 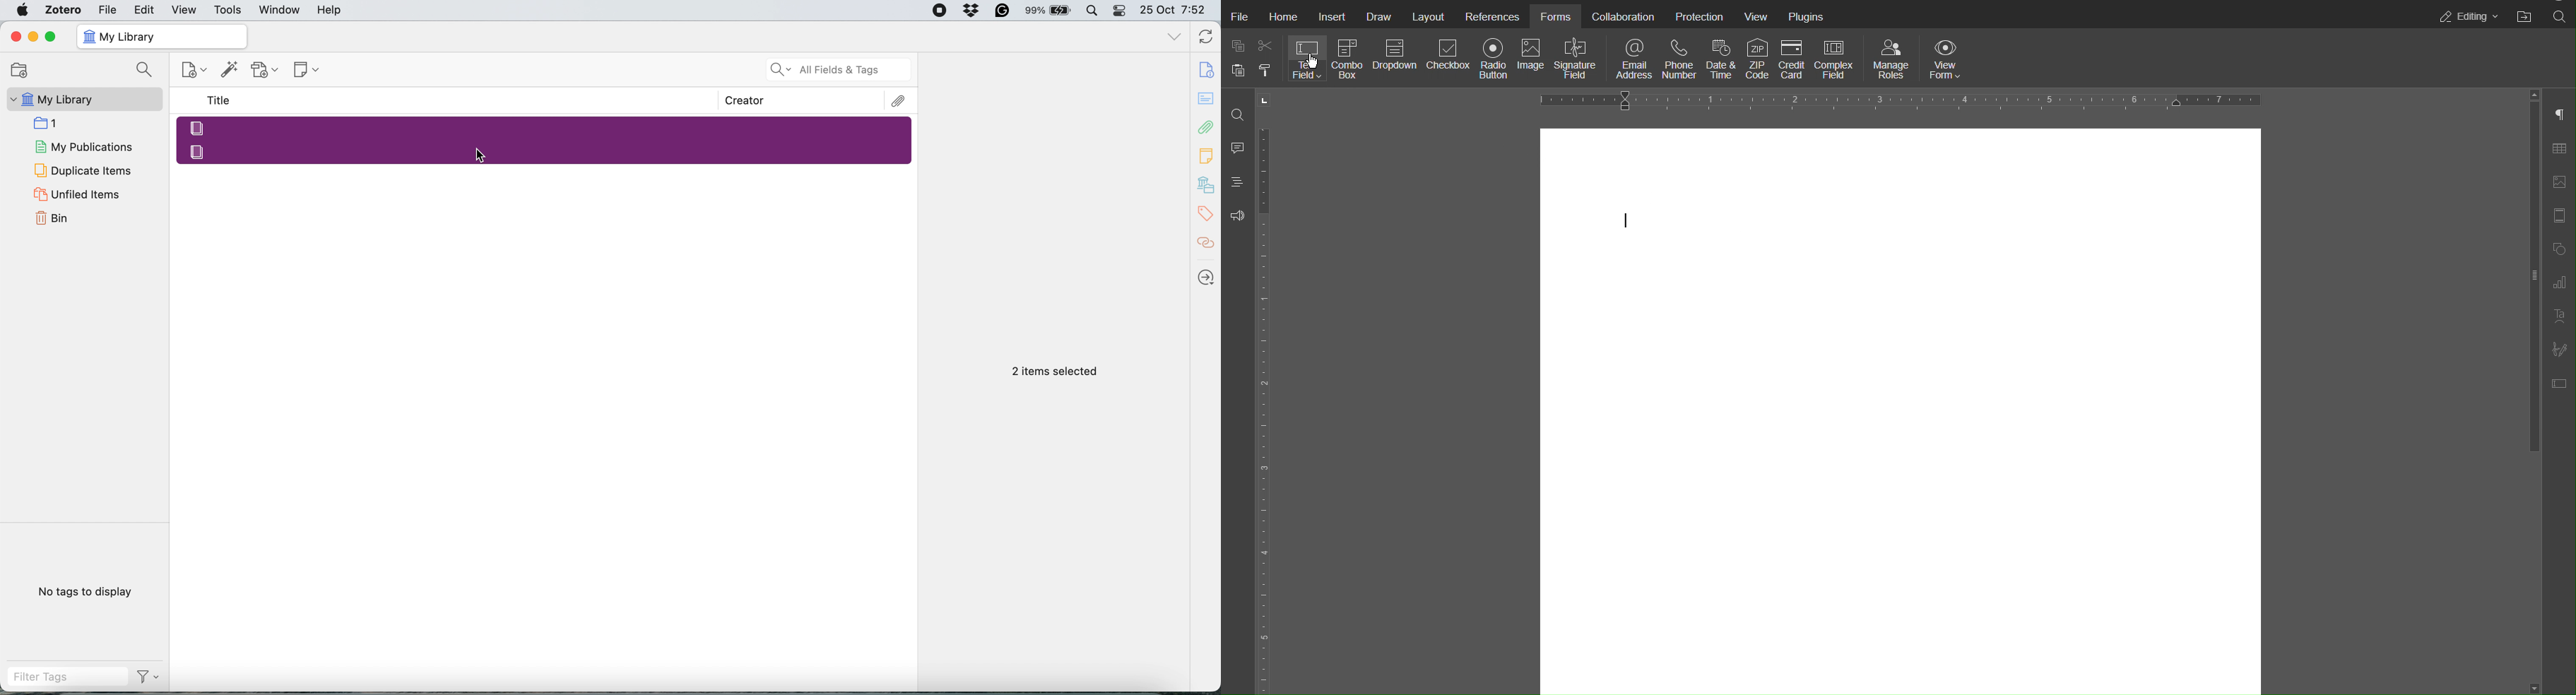 I want to click on 2 items selected, so click(x=1055, y=372).